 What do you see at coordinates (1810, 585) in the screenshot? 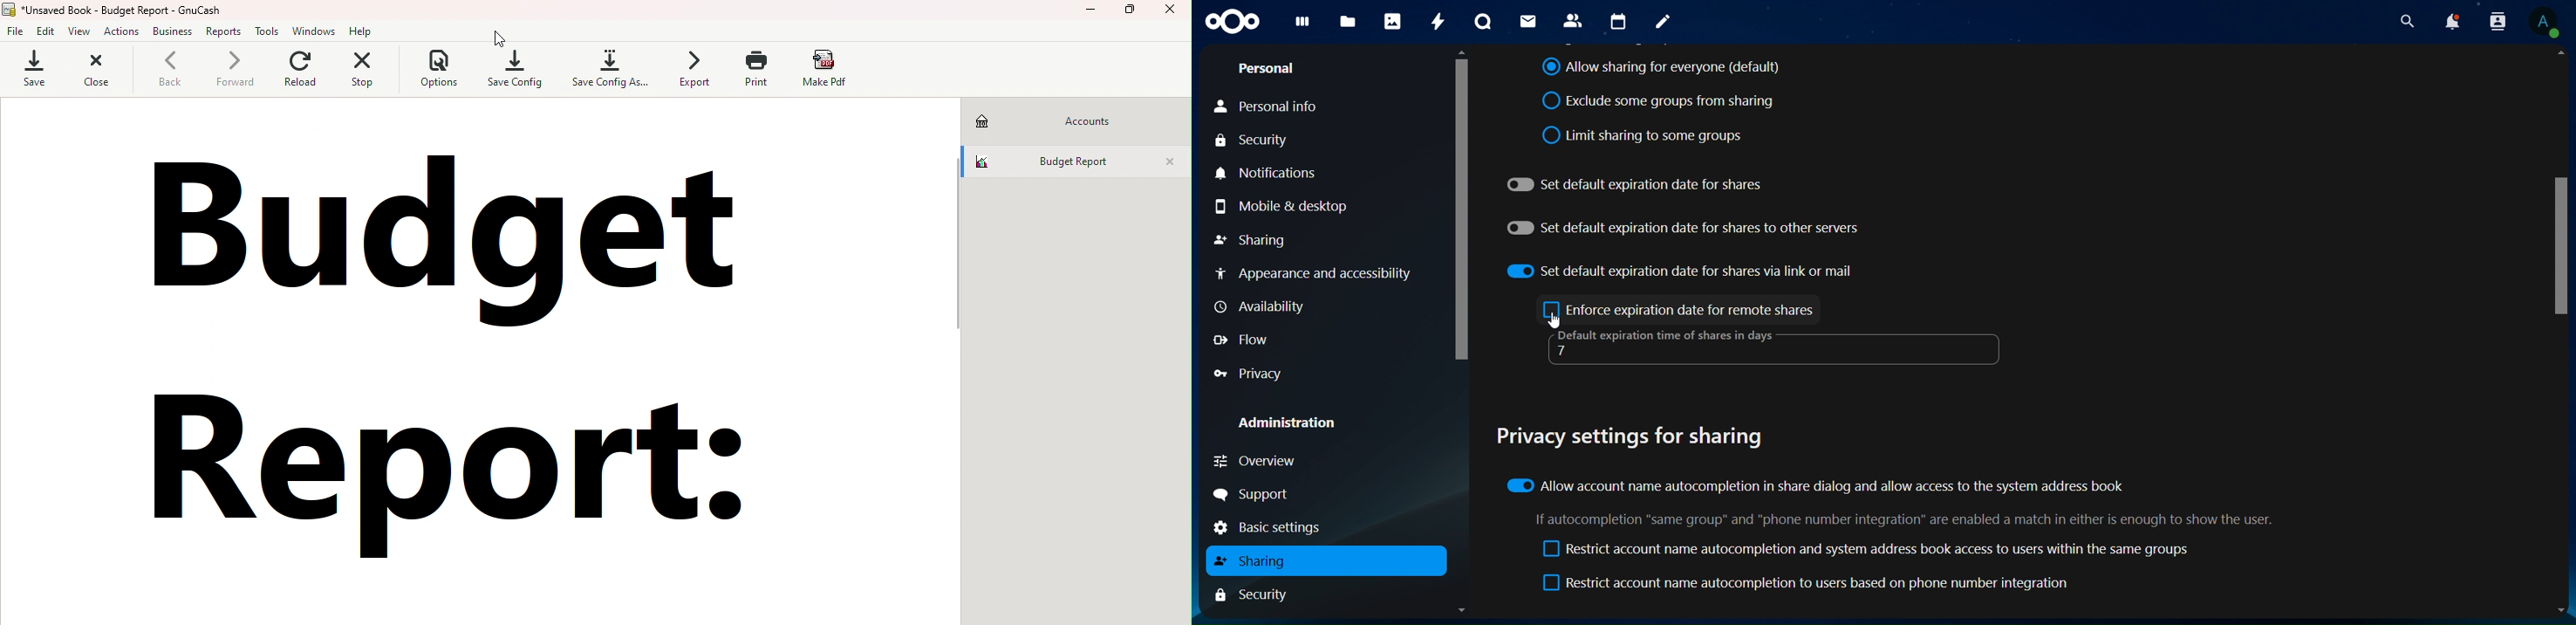
I see `Restrict account name autocompletion to users based on phone number integration` at bounding box center [1810, 585].